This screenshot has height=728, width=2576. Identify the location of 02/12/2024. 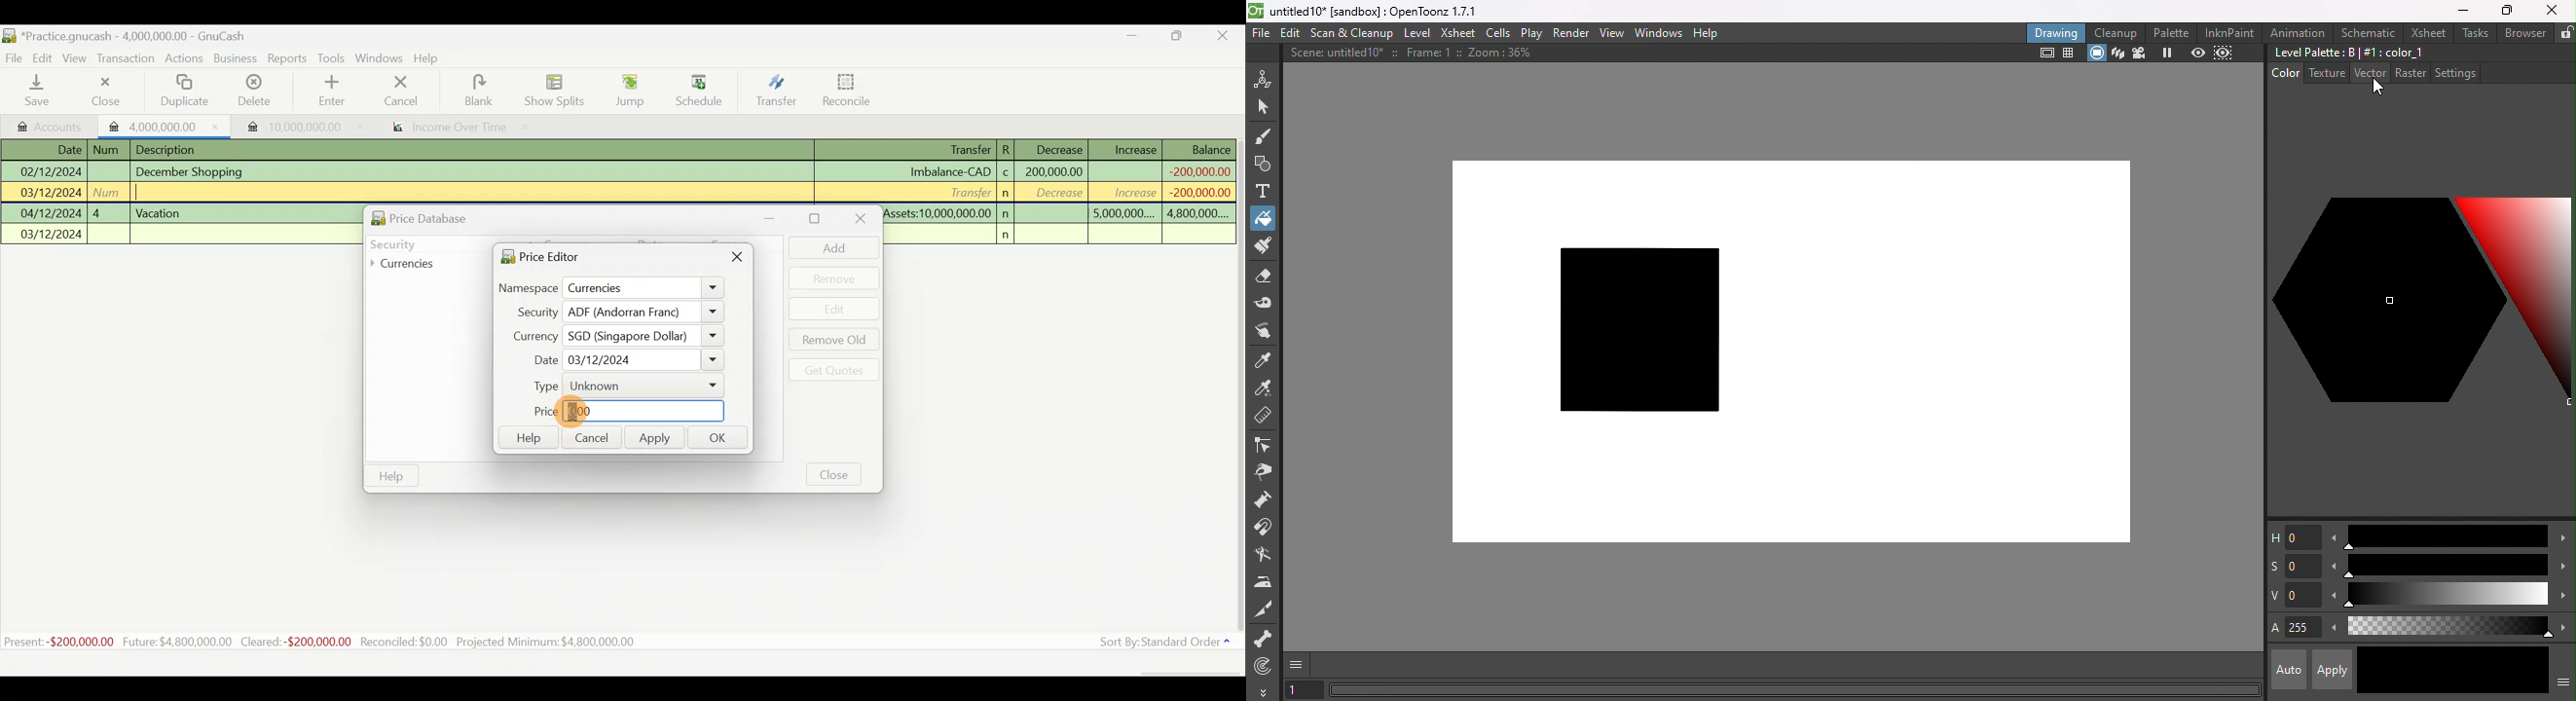
(49, 170).